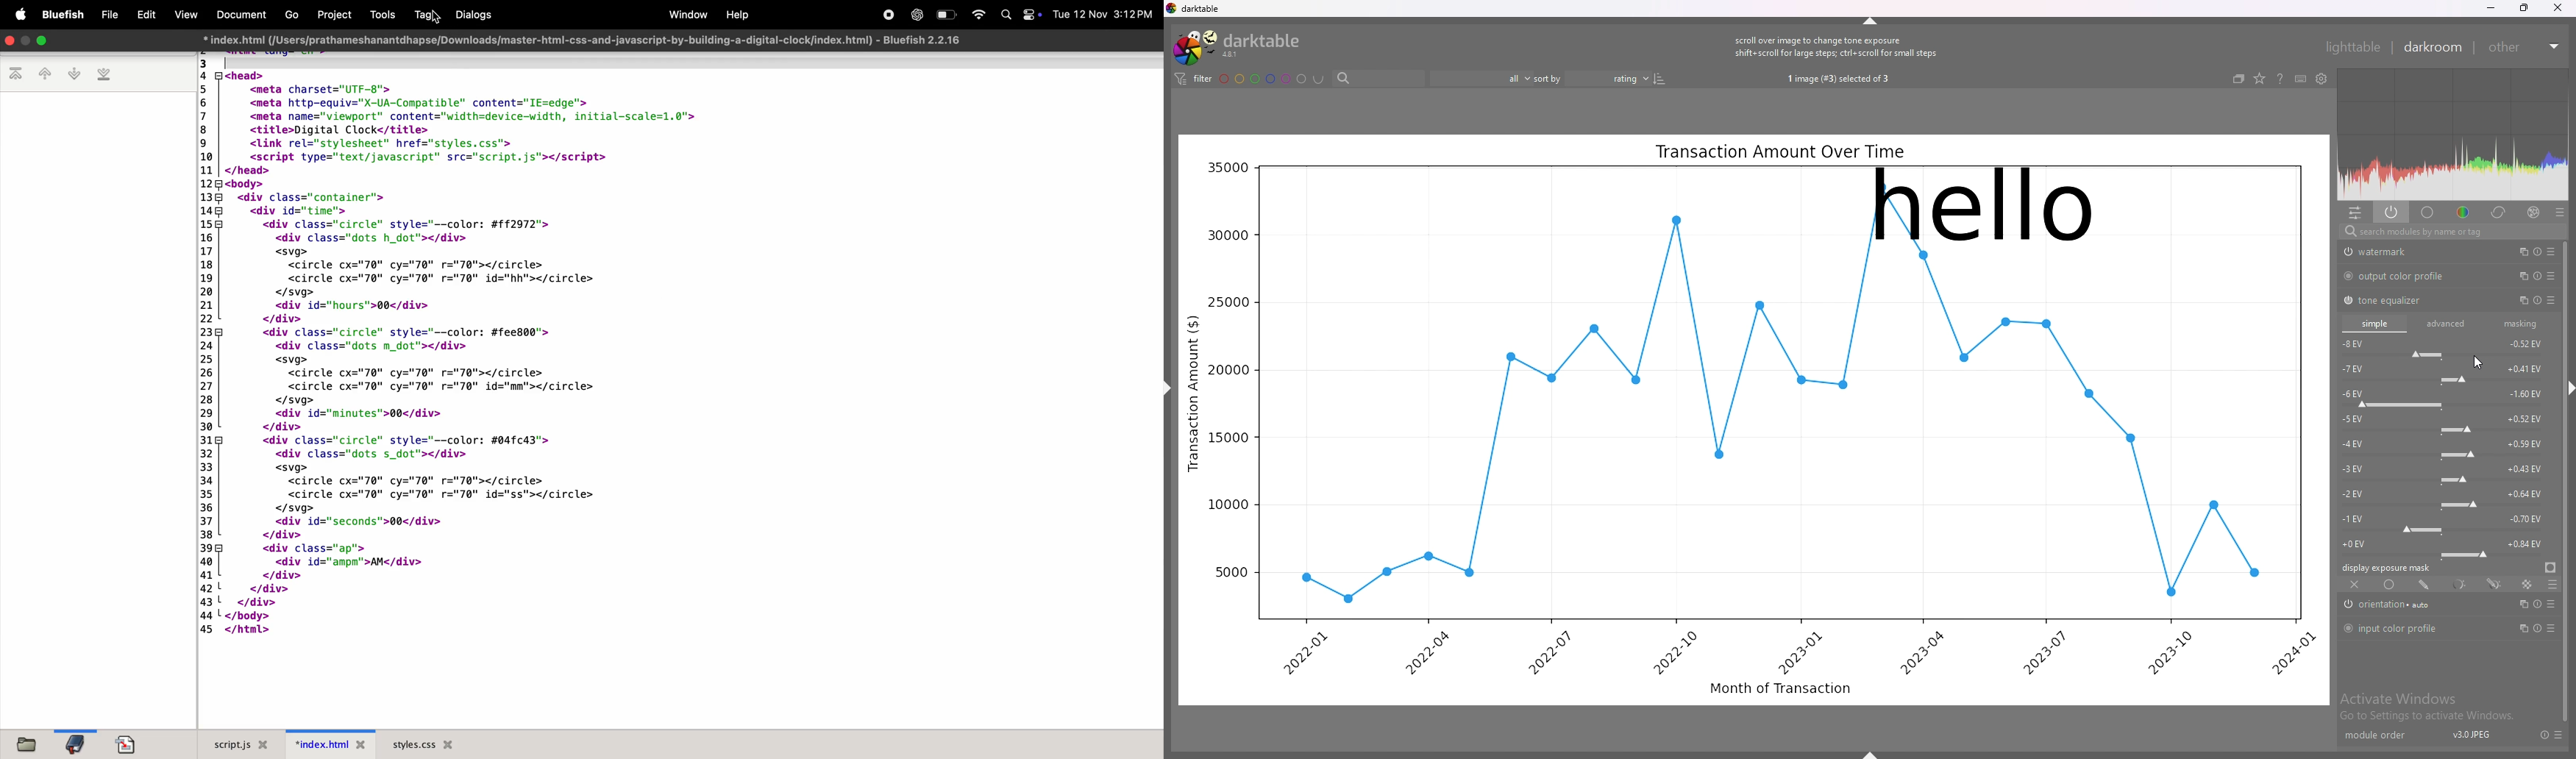  Describe the element at coordinates (2551, 584) in the screenshot. I see `blending options` at that location.